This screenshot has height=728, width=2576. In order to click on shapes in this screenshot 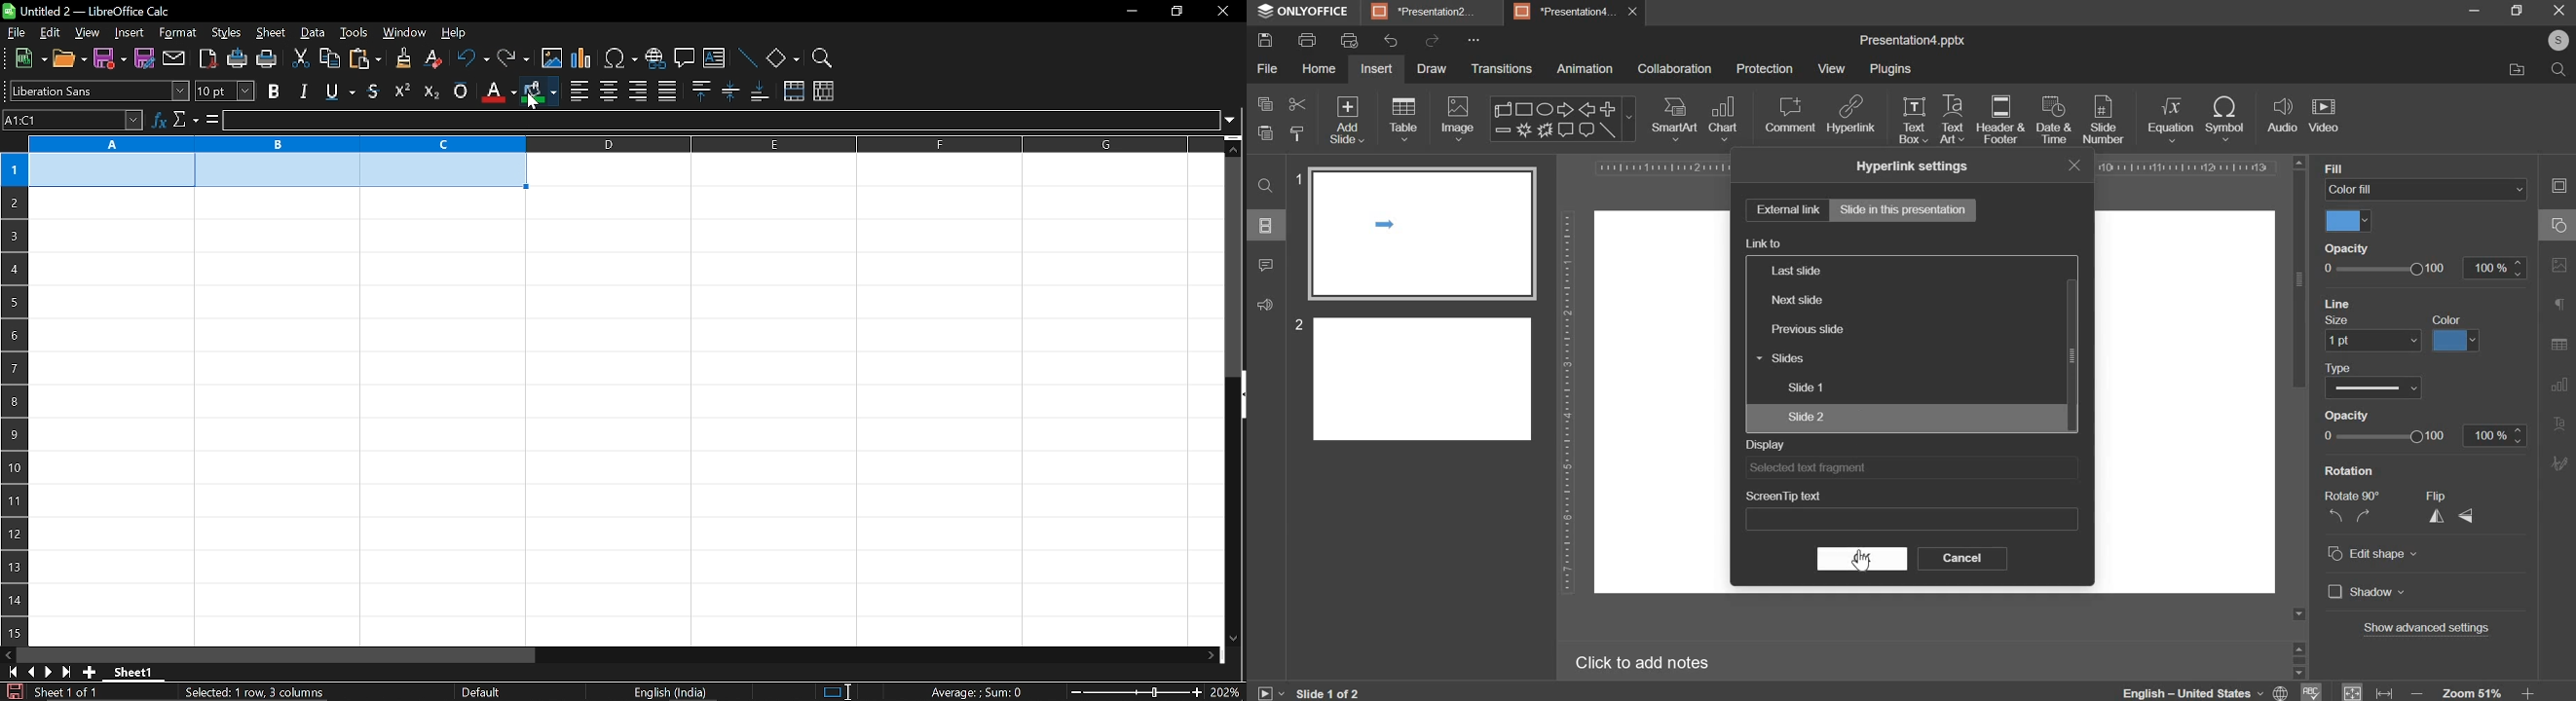, I will do `click(1562, 118)`.